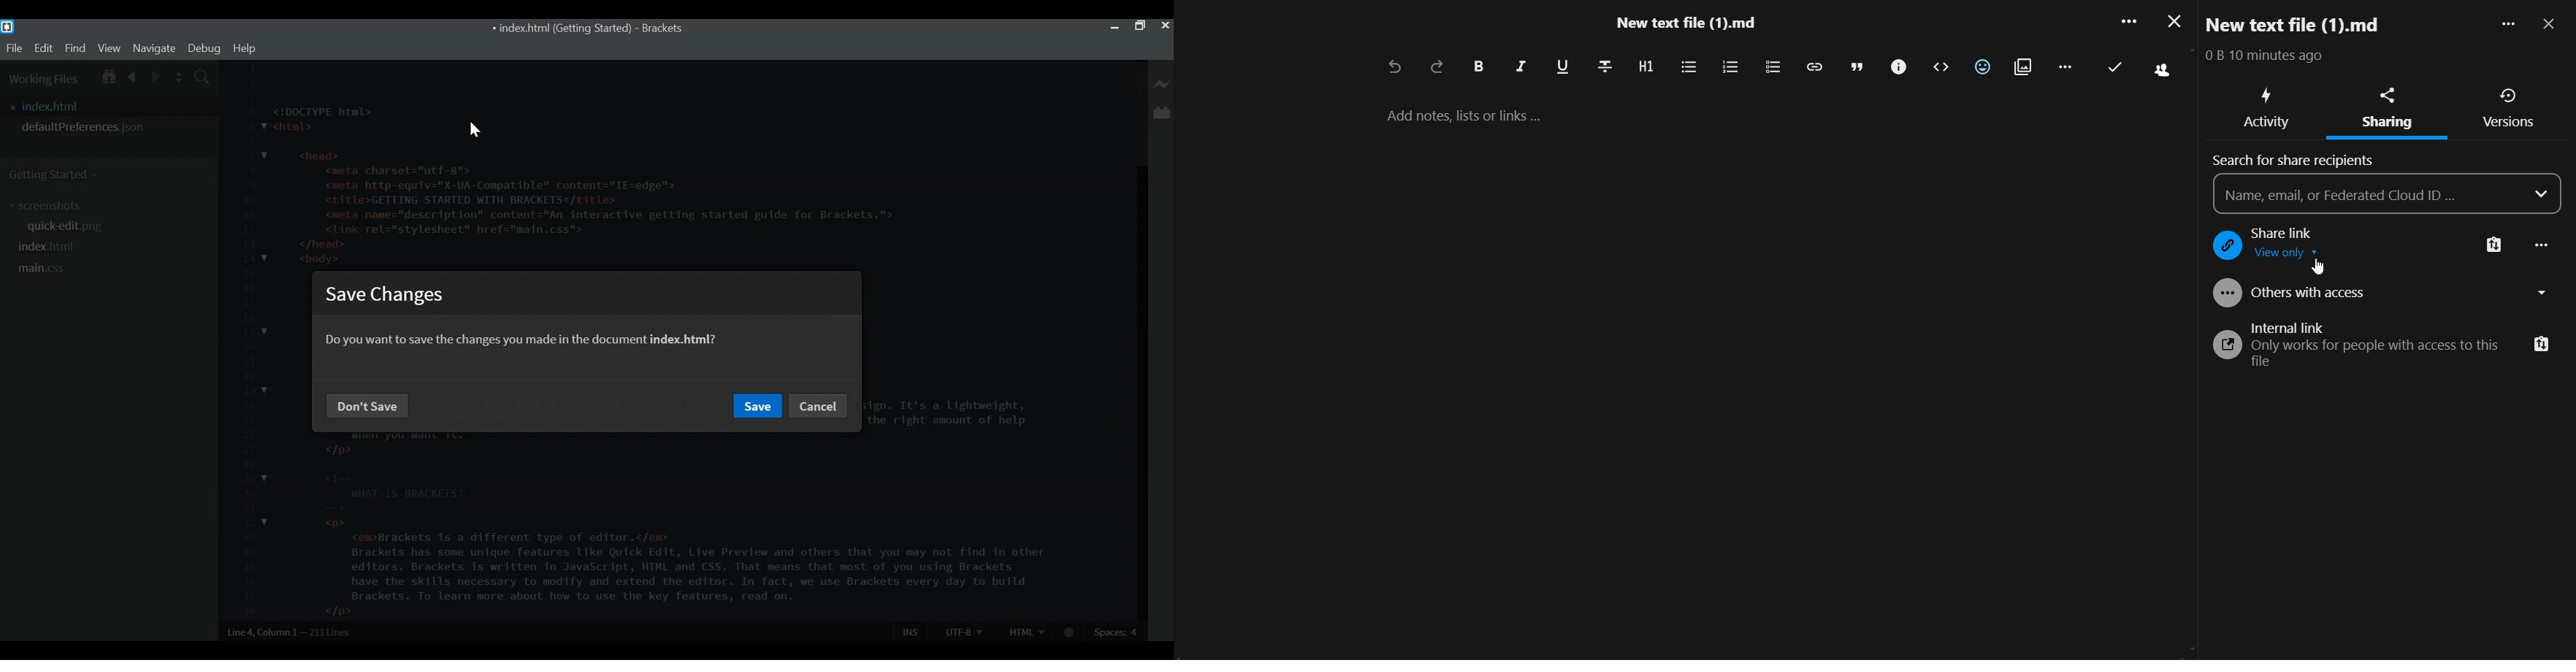 The image size is (2576, 672). Describe the element at coordinates (2510, 96) in the screenshot. I see `version` at that location.